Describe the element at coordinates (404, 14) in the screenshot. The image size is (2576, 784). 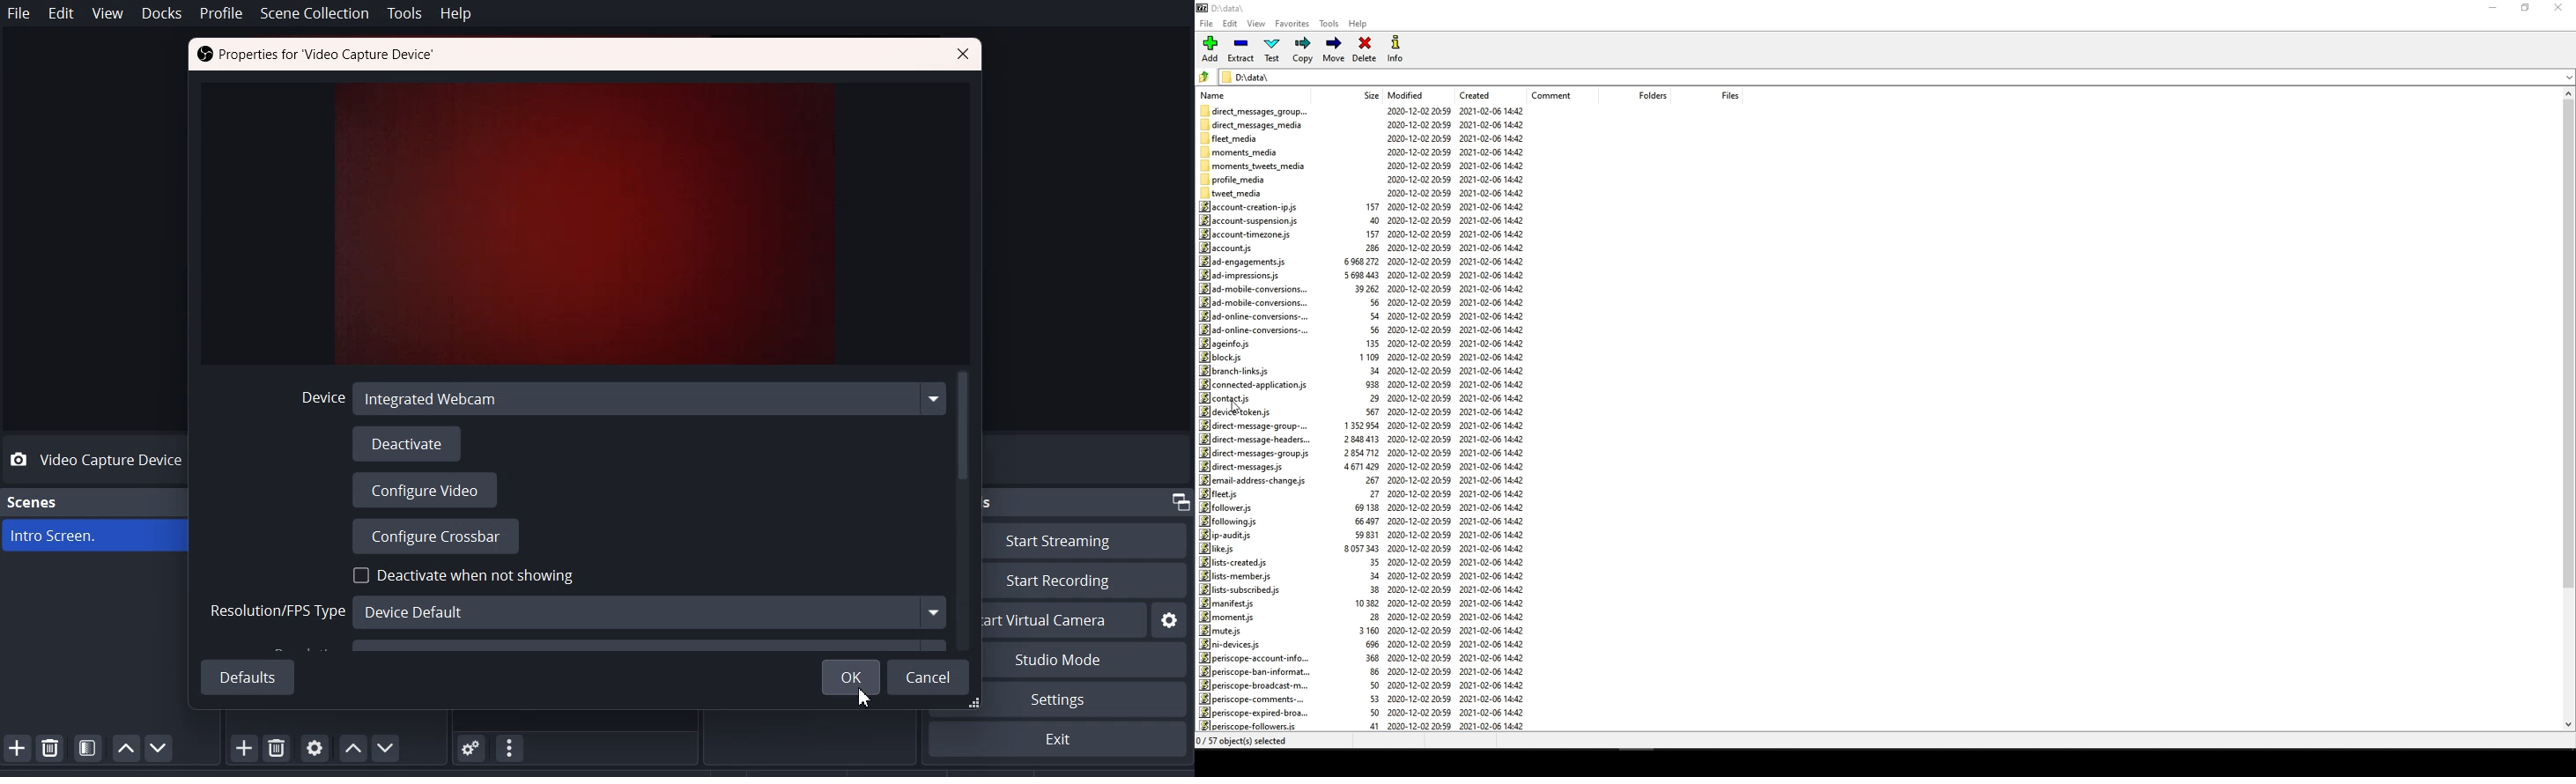
I see `Tools` at that location.